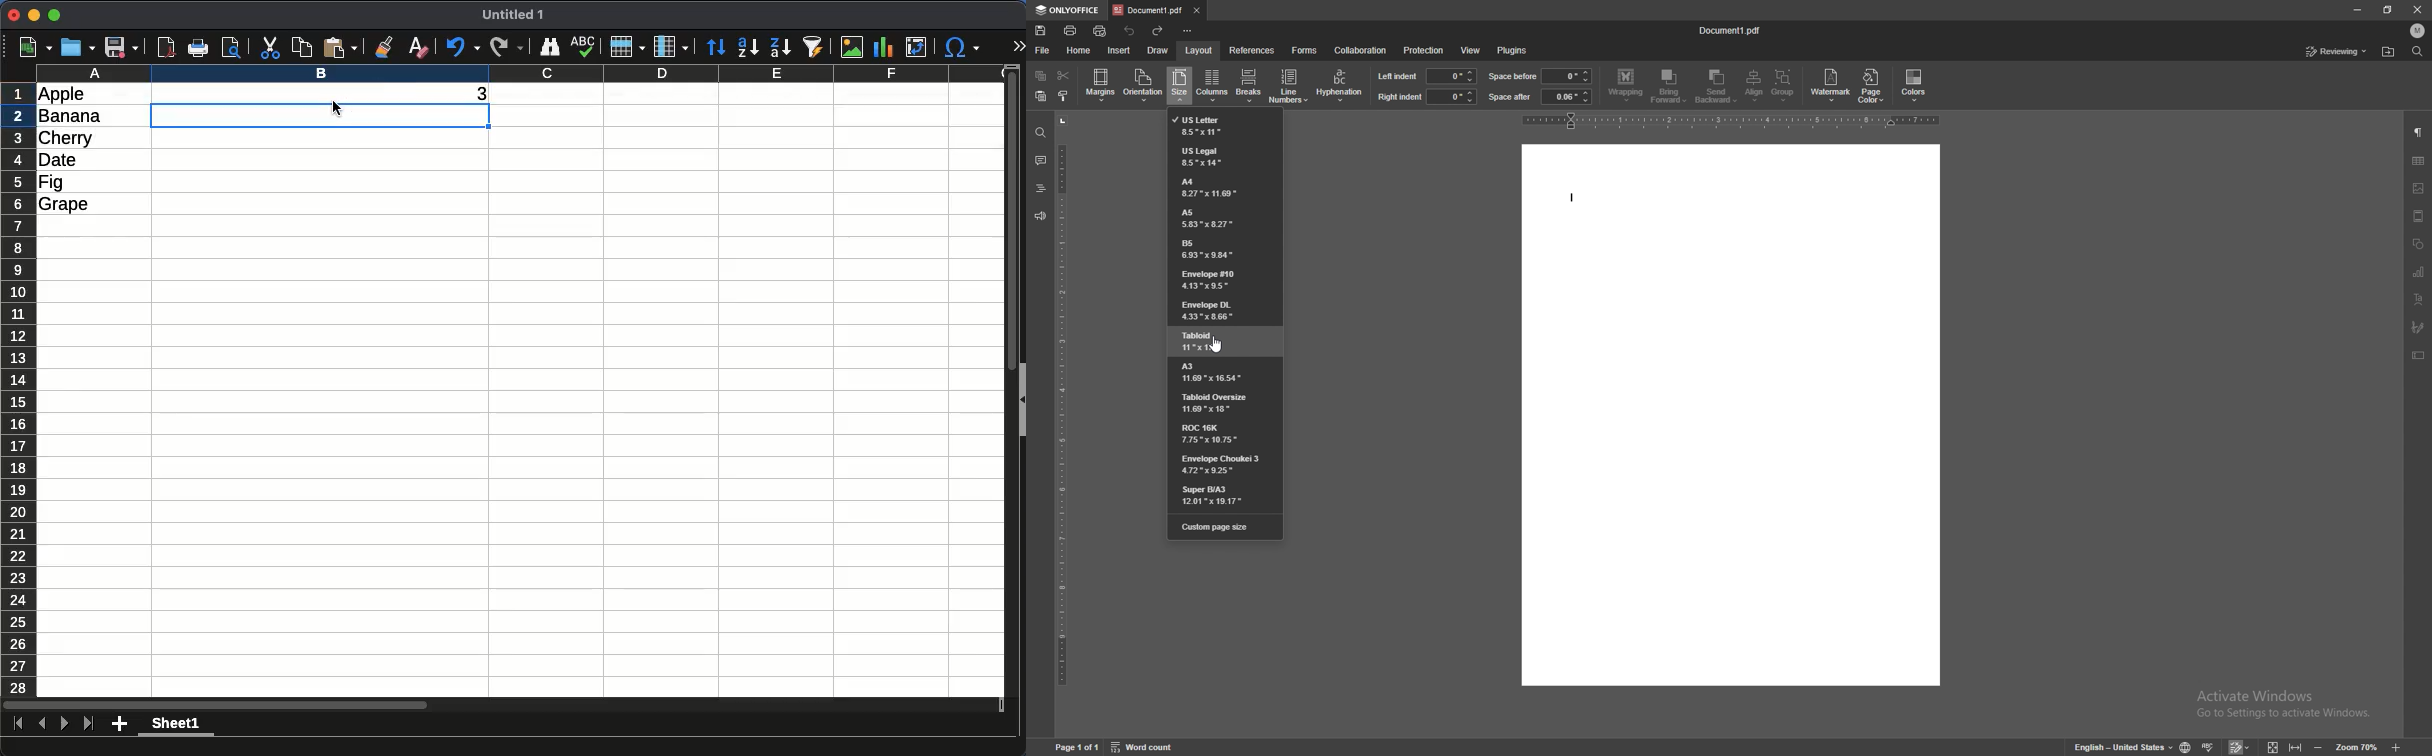 Image resolution: width=2436 pixels, height=756 pixels. I want to click on tab, so click(1148, 9).